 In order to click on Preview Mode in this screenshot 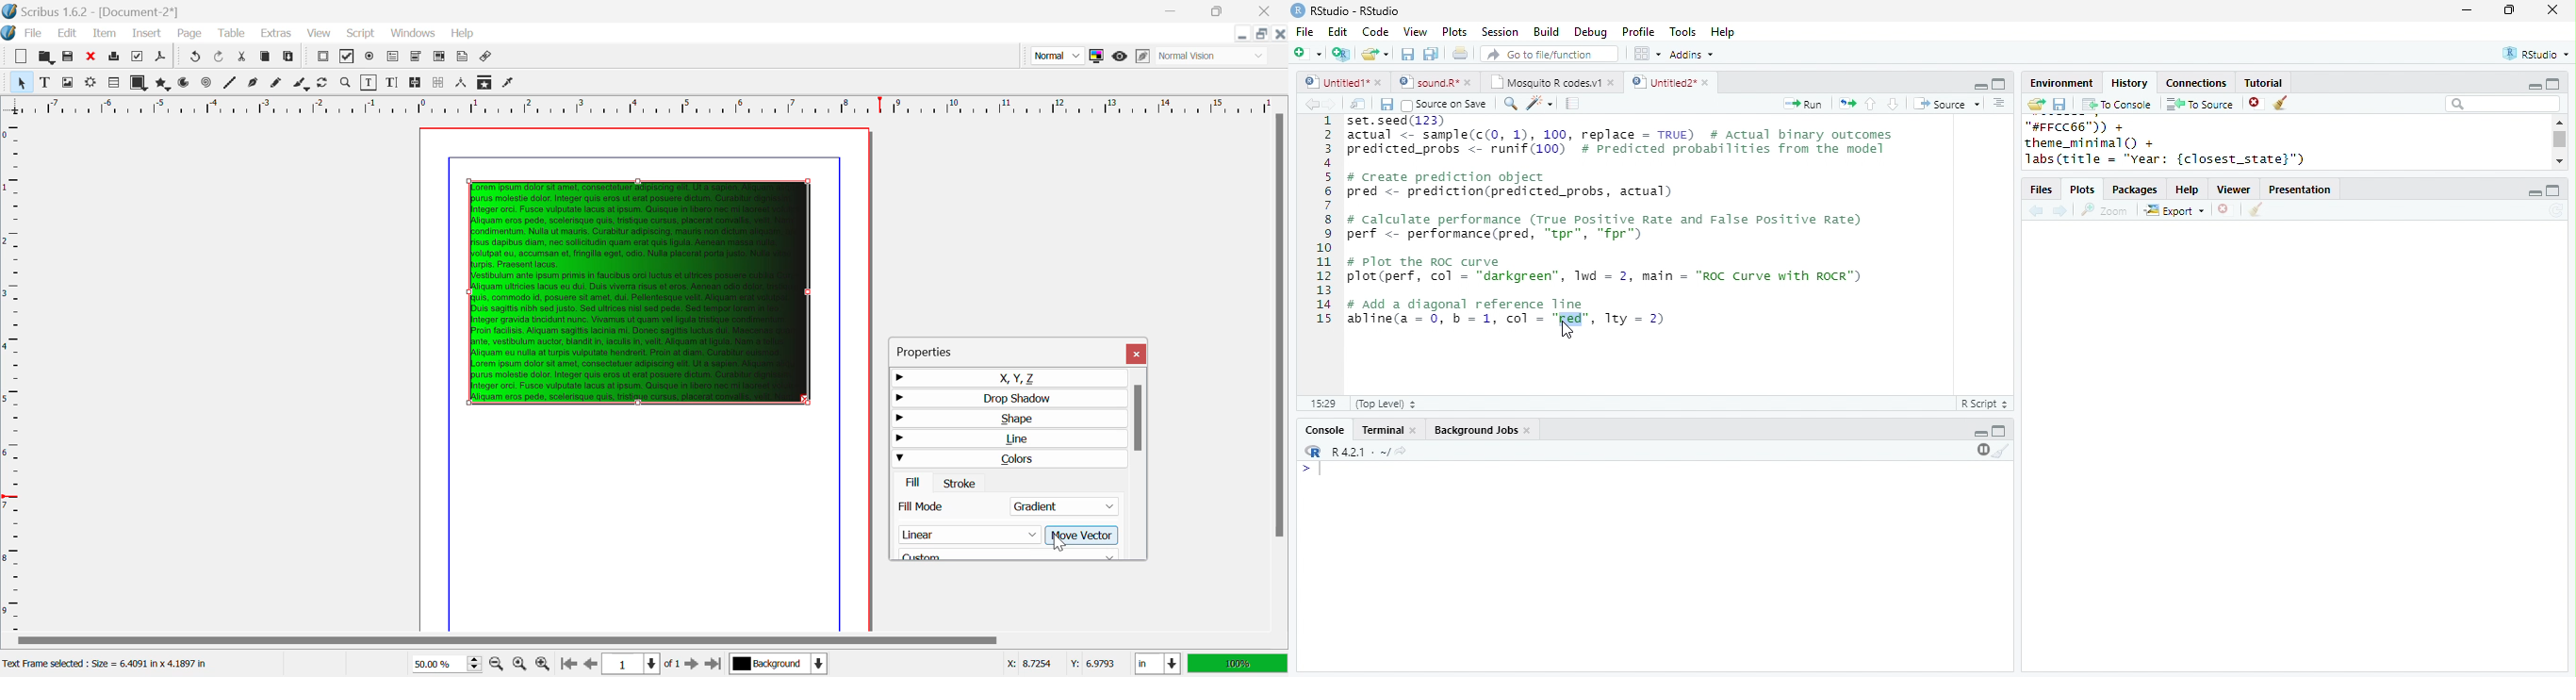, I will do `click(1057, 55)`.